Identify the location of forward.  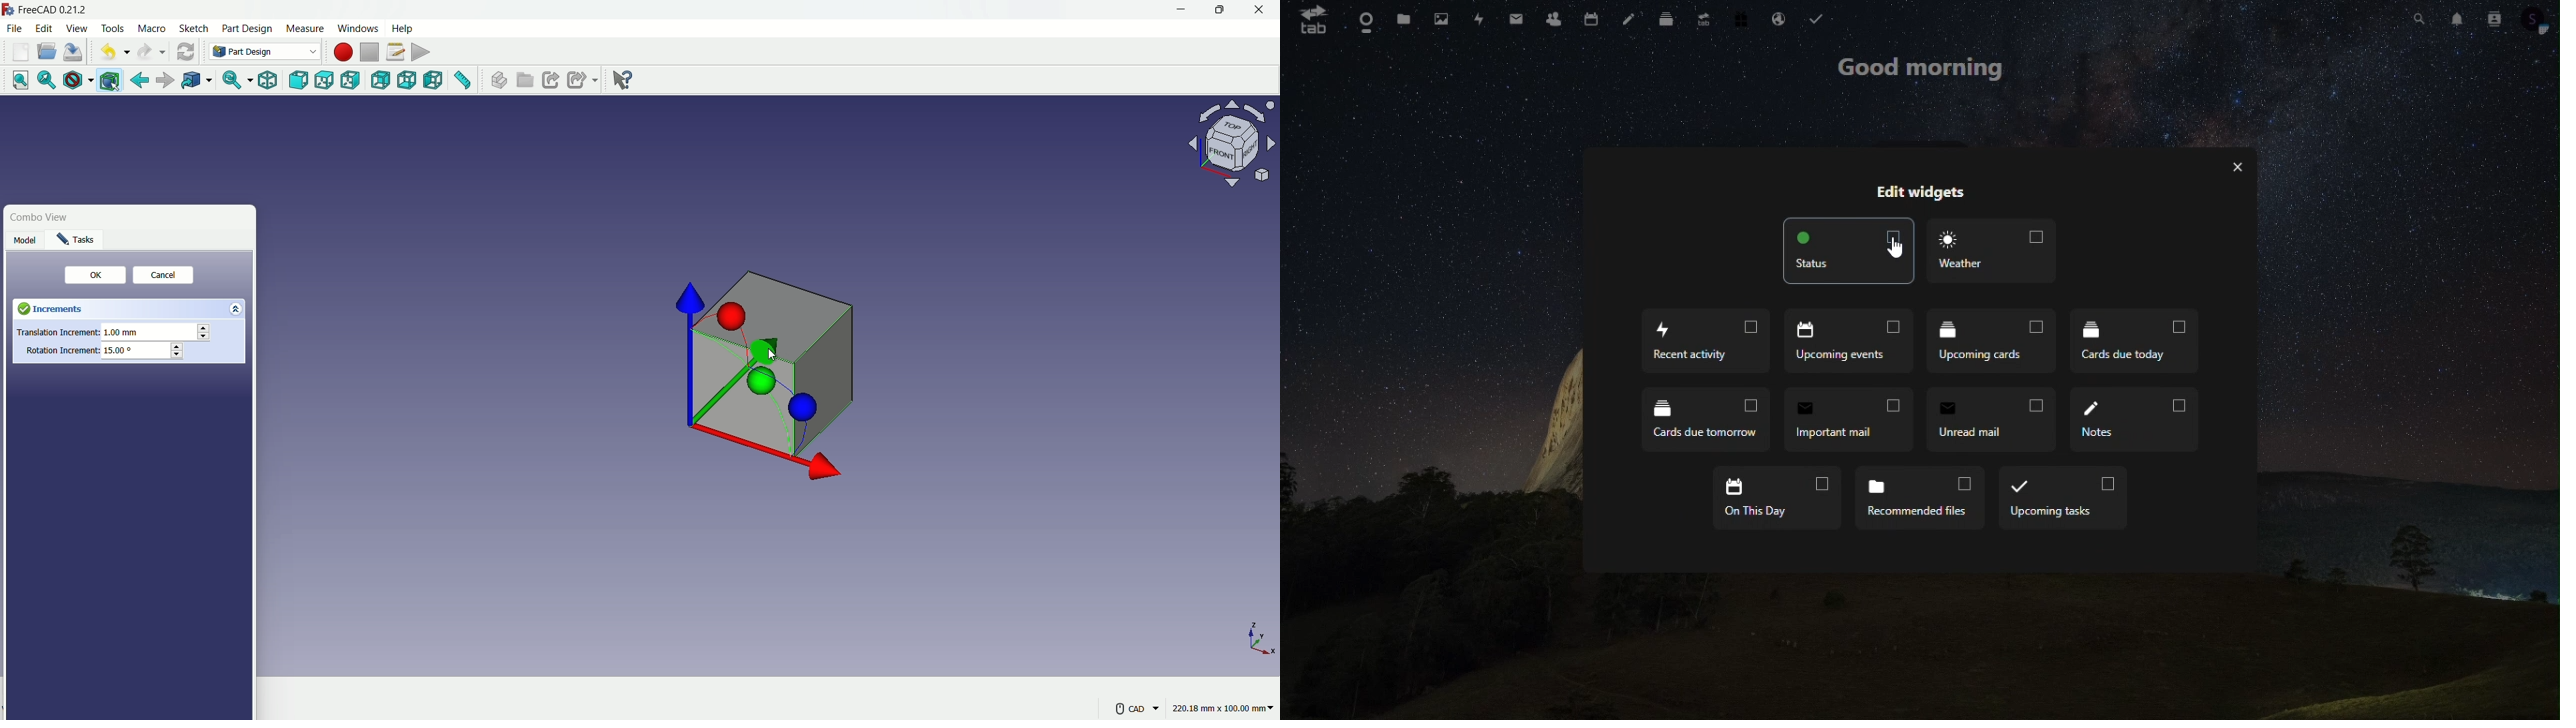
(163, 82).